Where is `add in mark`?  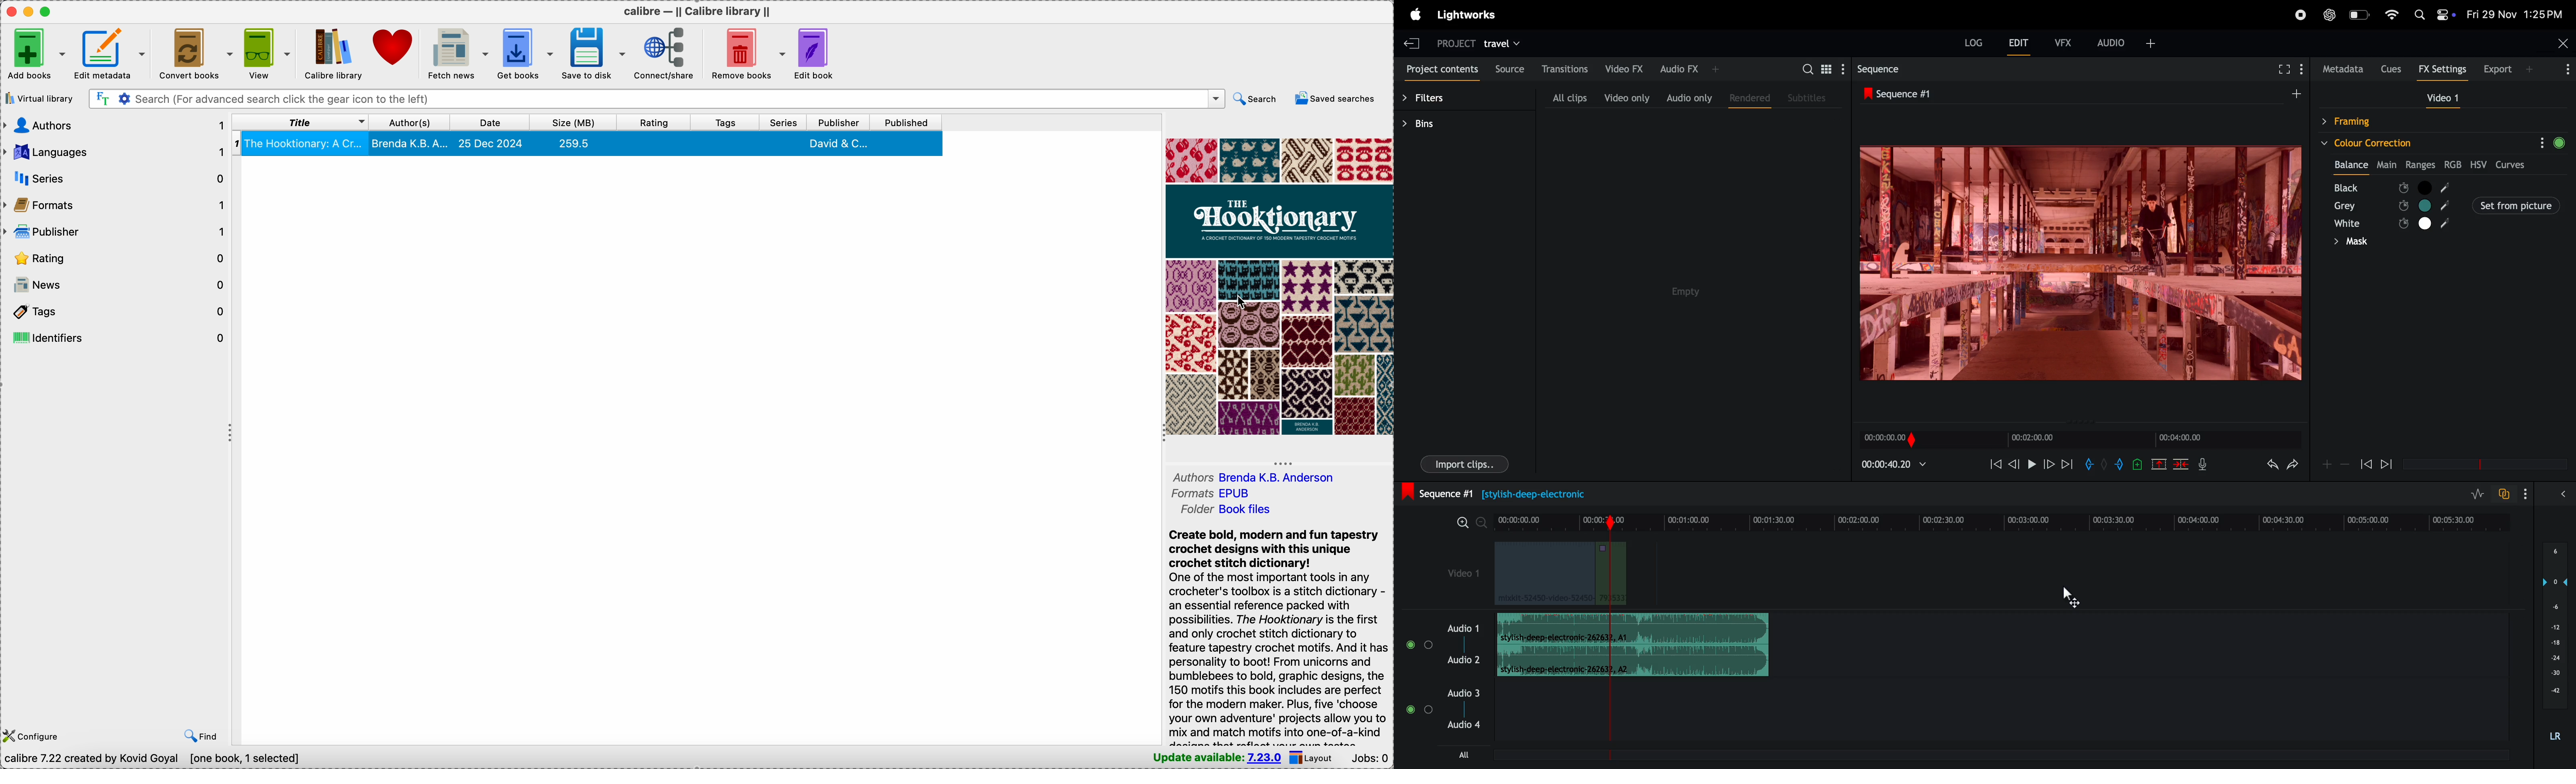
add in mark is located at coordinates (2089, 464).